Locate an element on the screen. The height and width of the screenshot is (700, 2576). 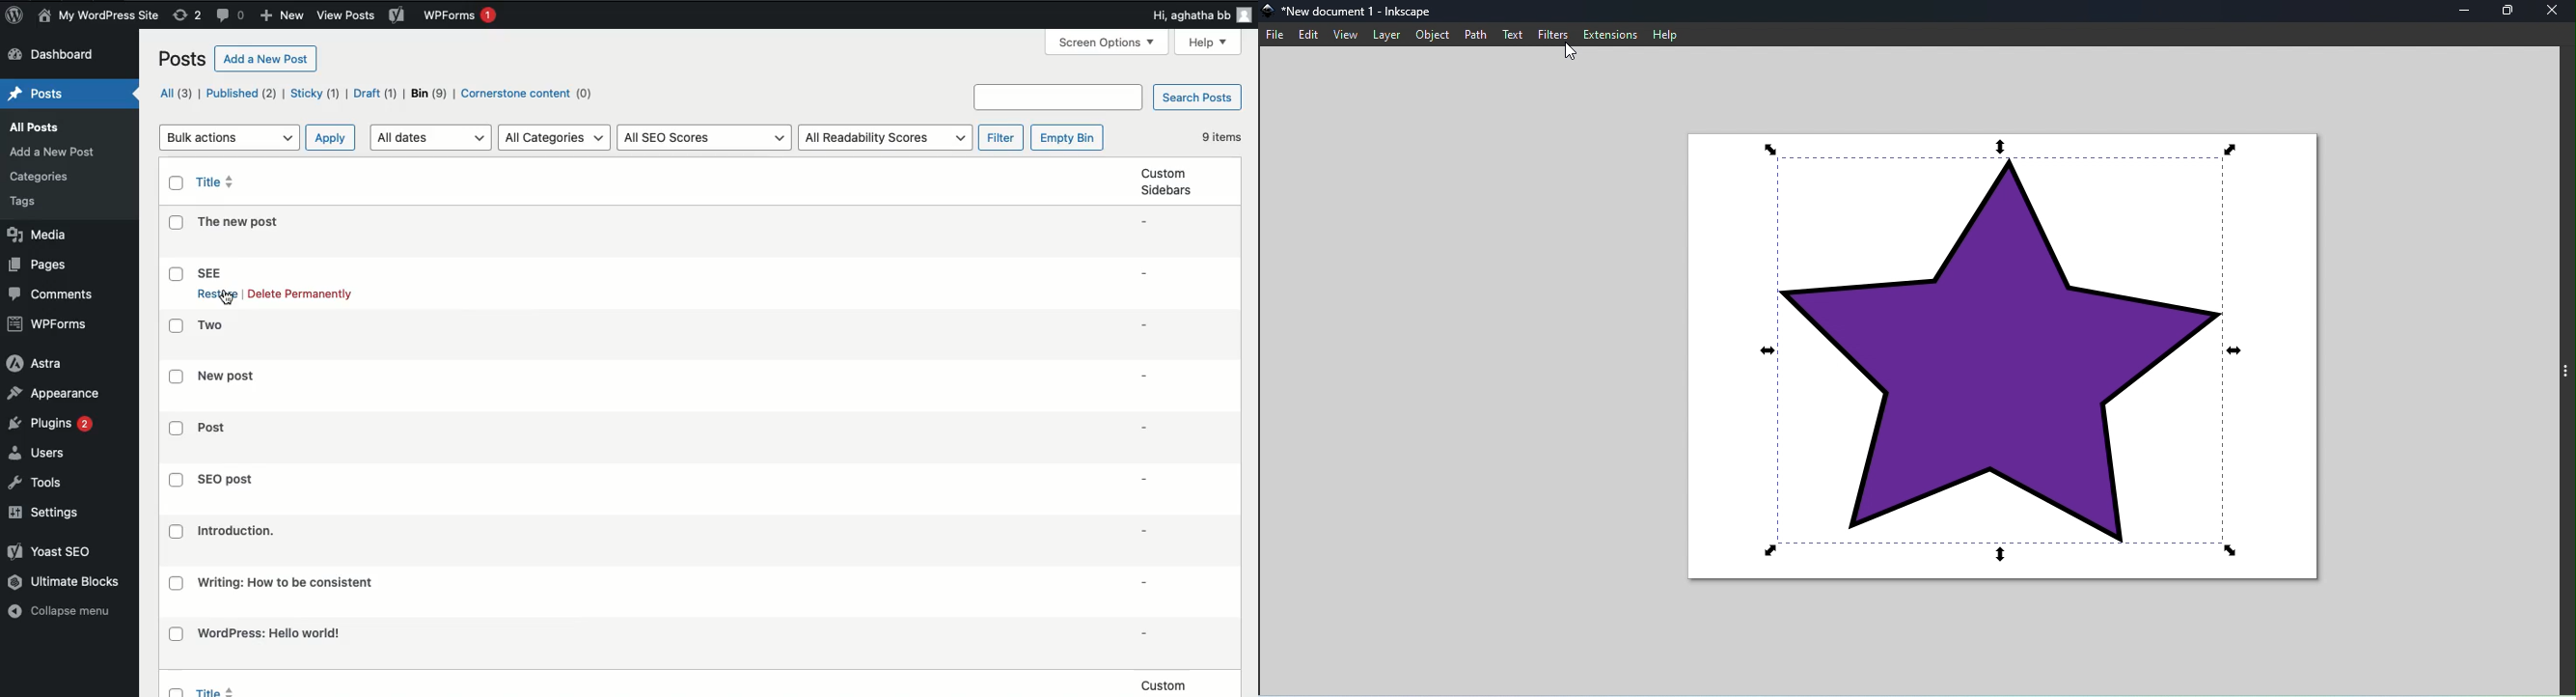
Ultimate blocks is located at coordinates (64, 582).